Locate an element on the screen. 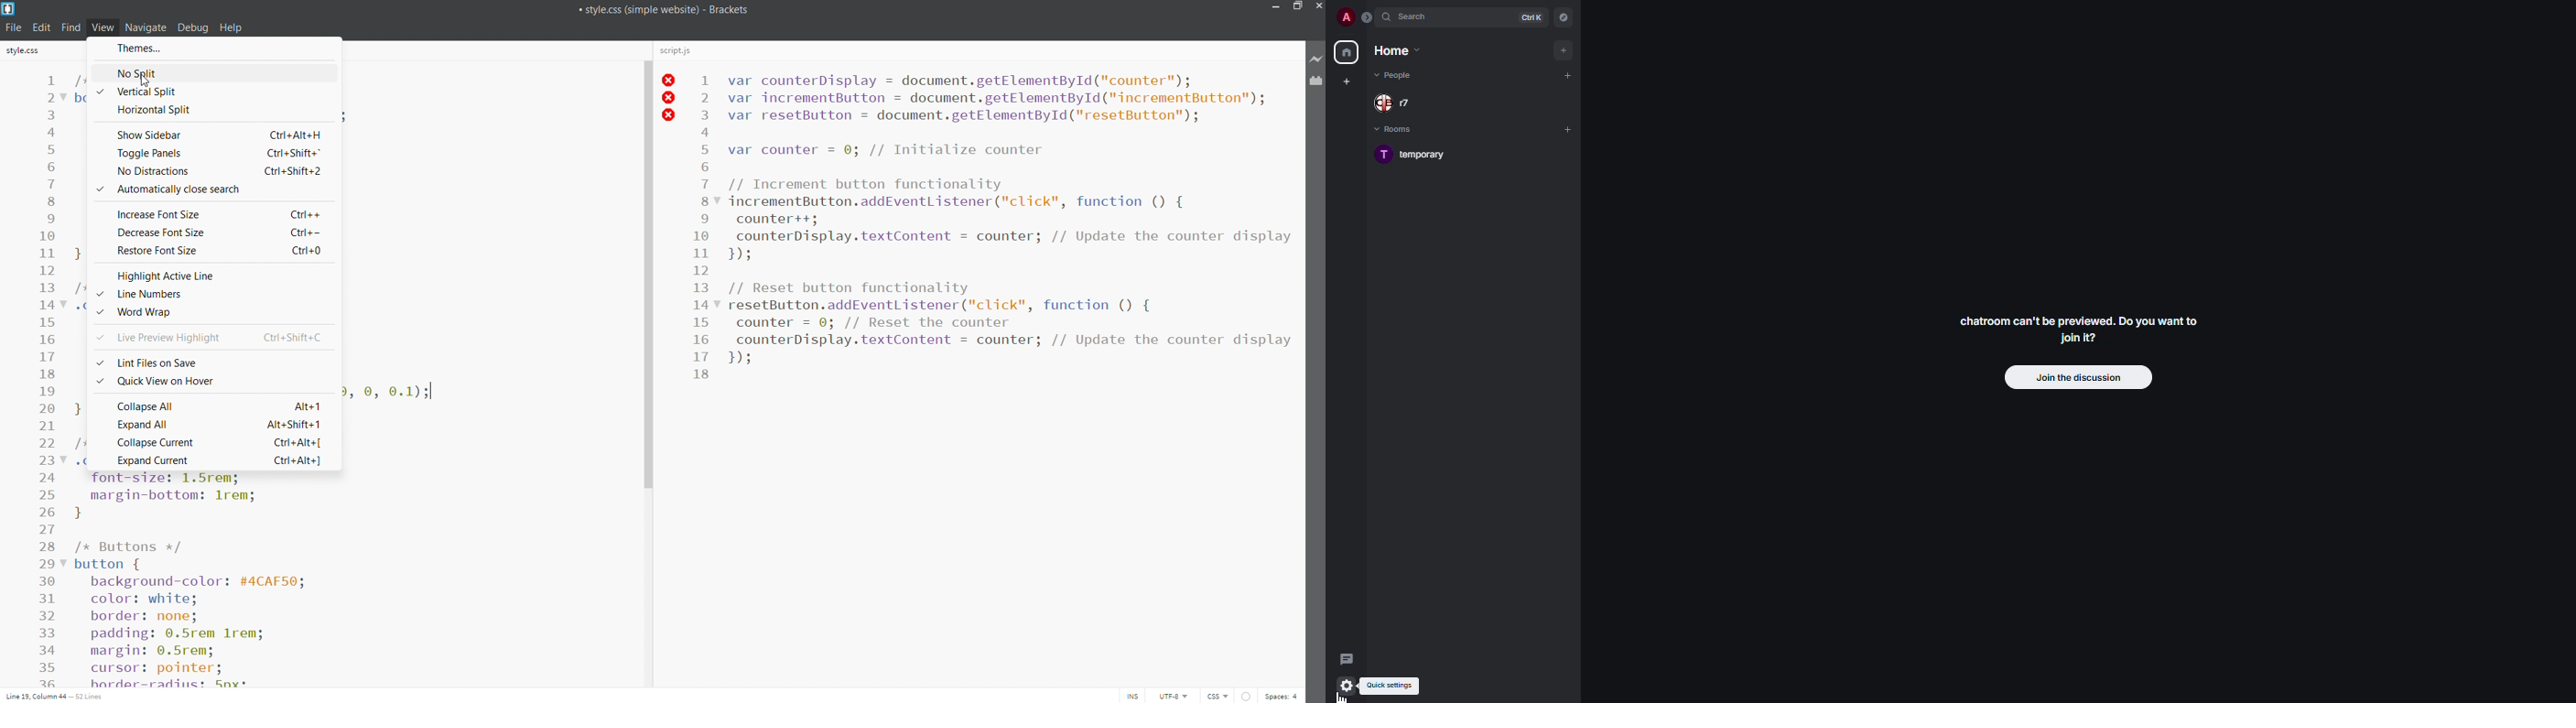 The image size is (2576, 728). edit is located at coordinates (41, 26).